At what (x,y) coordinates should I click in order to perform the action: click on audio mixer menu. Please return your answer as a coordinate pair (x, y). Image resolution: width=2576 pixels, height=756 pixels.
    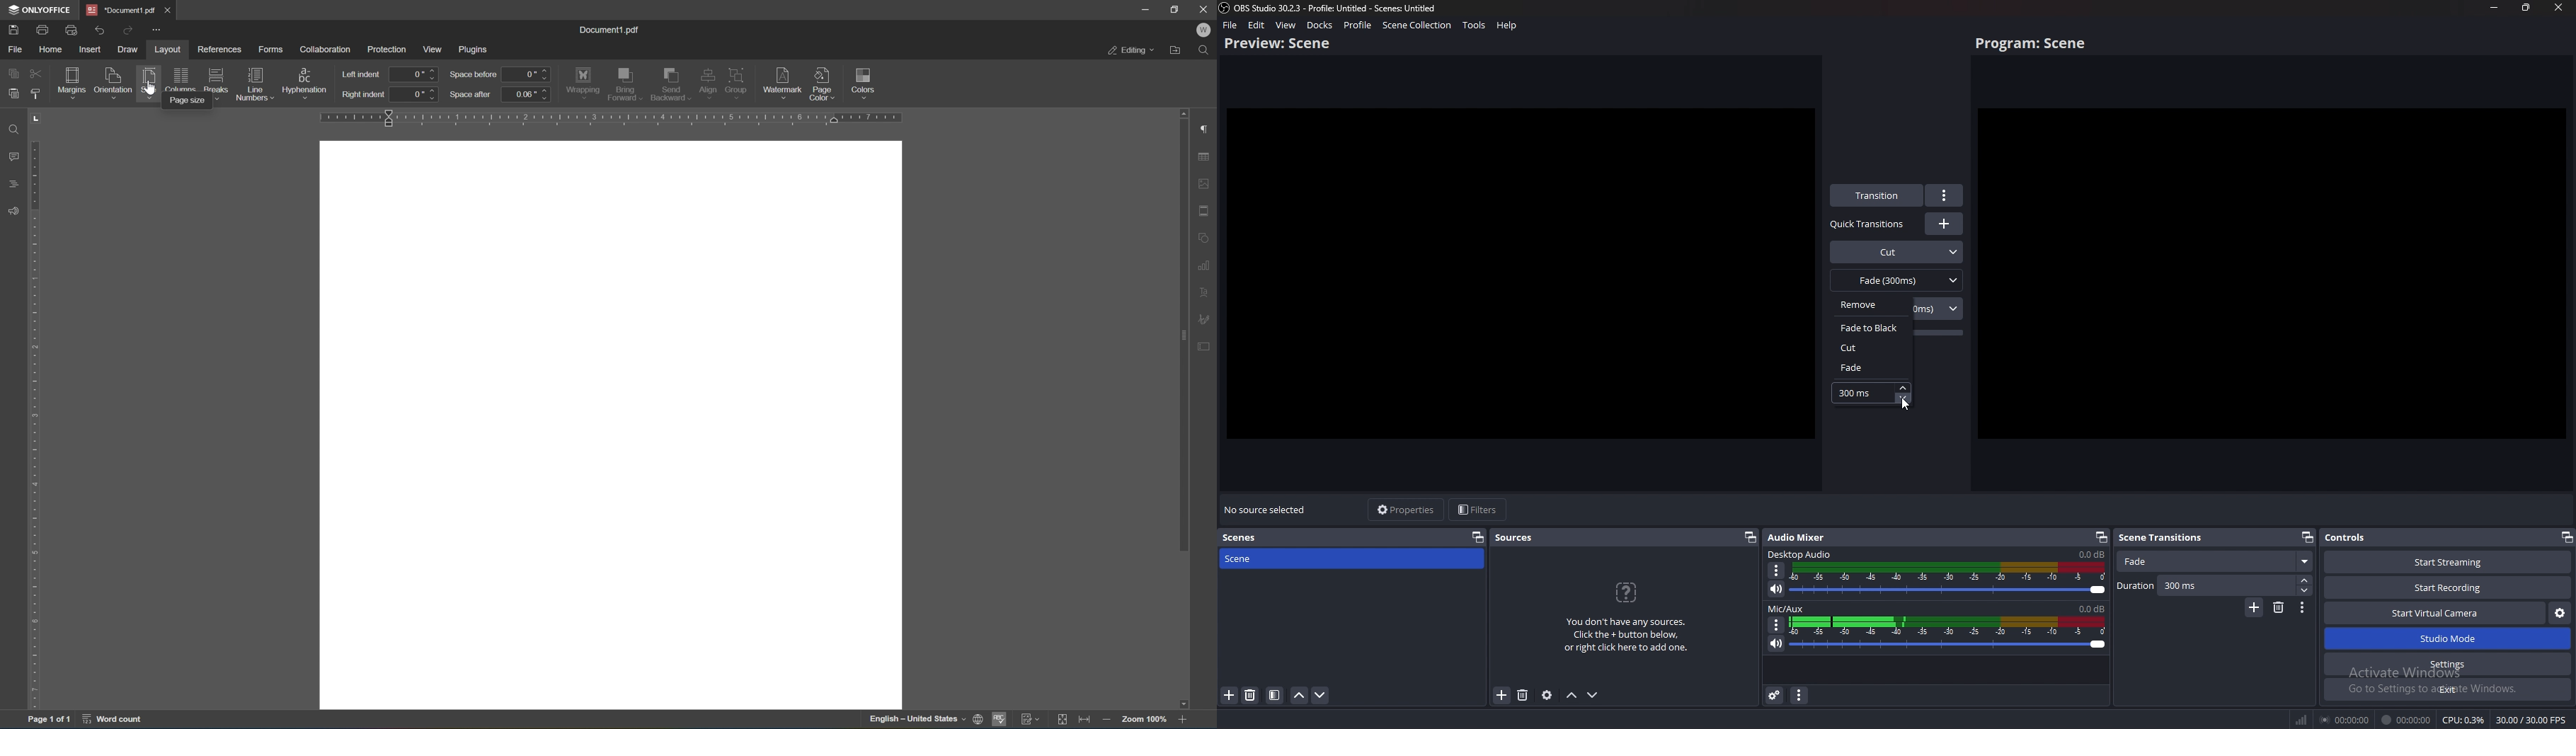
    Looking at the image, I should click on (1800, 696).